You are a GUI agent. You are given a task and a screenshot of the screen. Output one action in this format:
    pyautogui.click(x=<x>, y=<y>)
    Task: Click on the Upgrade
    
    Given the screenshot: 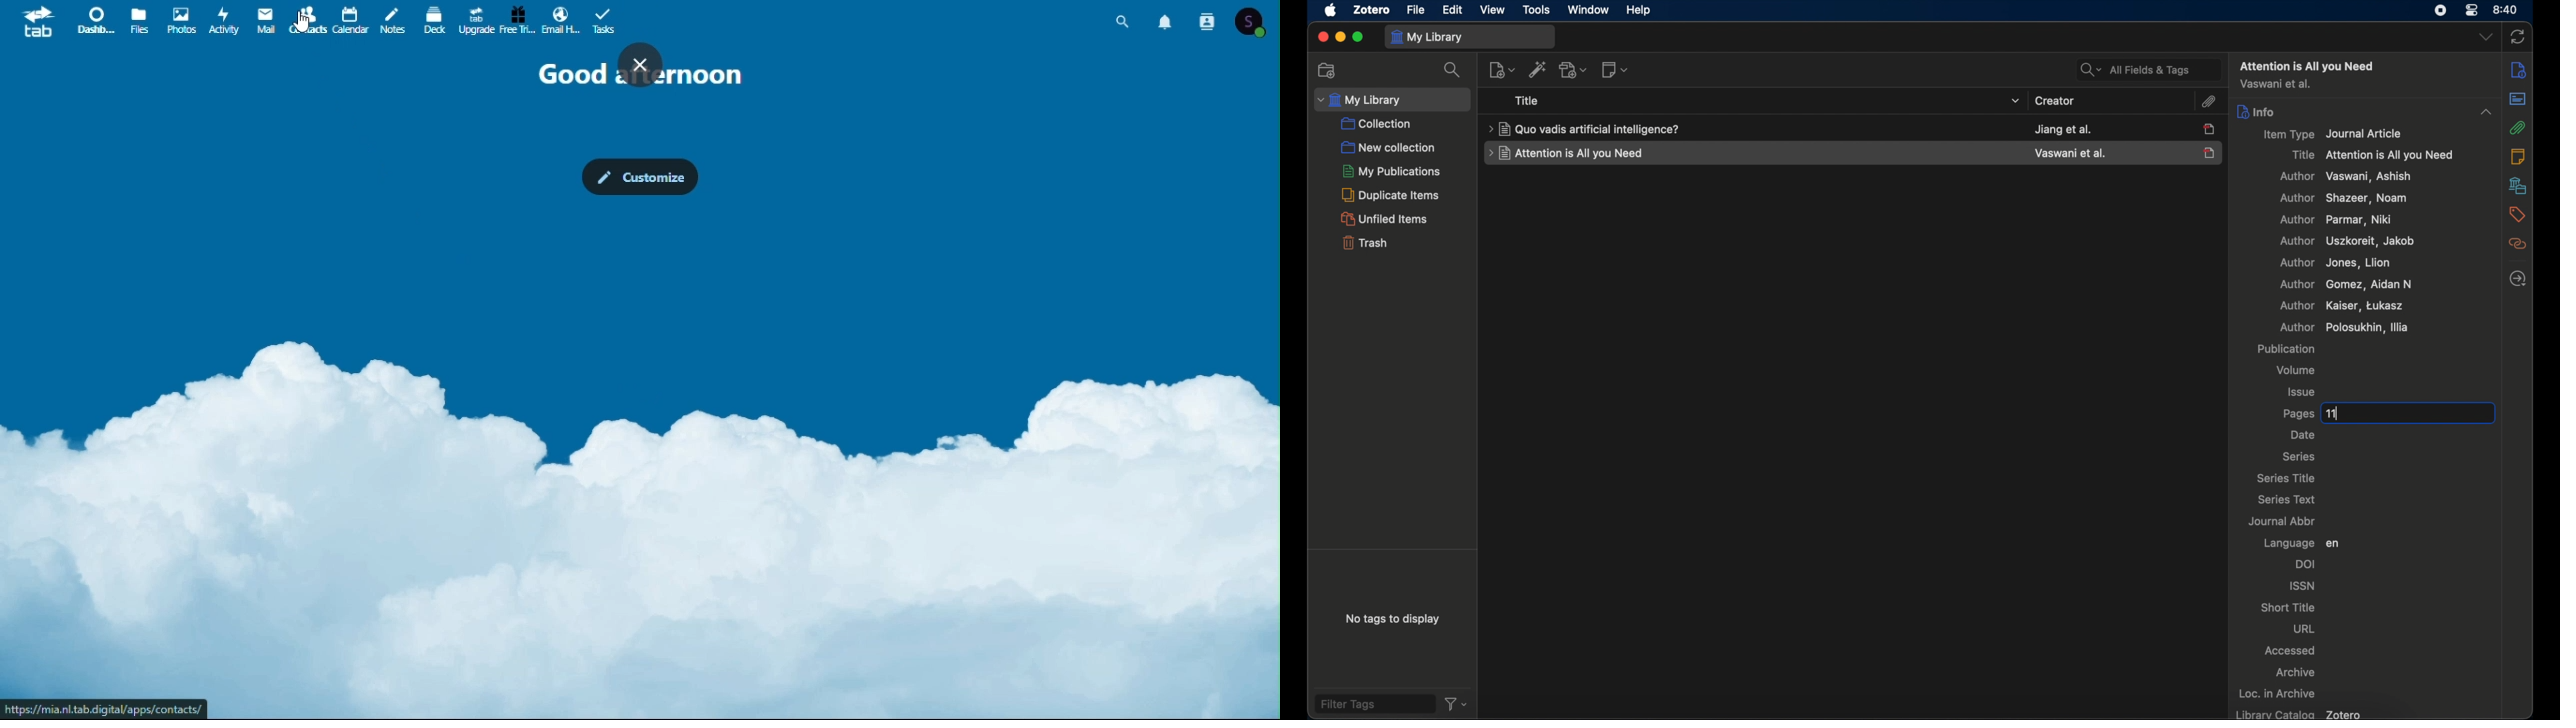 What is the action you would take?
    pyautogui.click(x=476, y=19)
    